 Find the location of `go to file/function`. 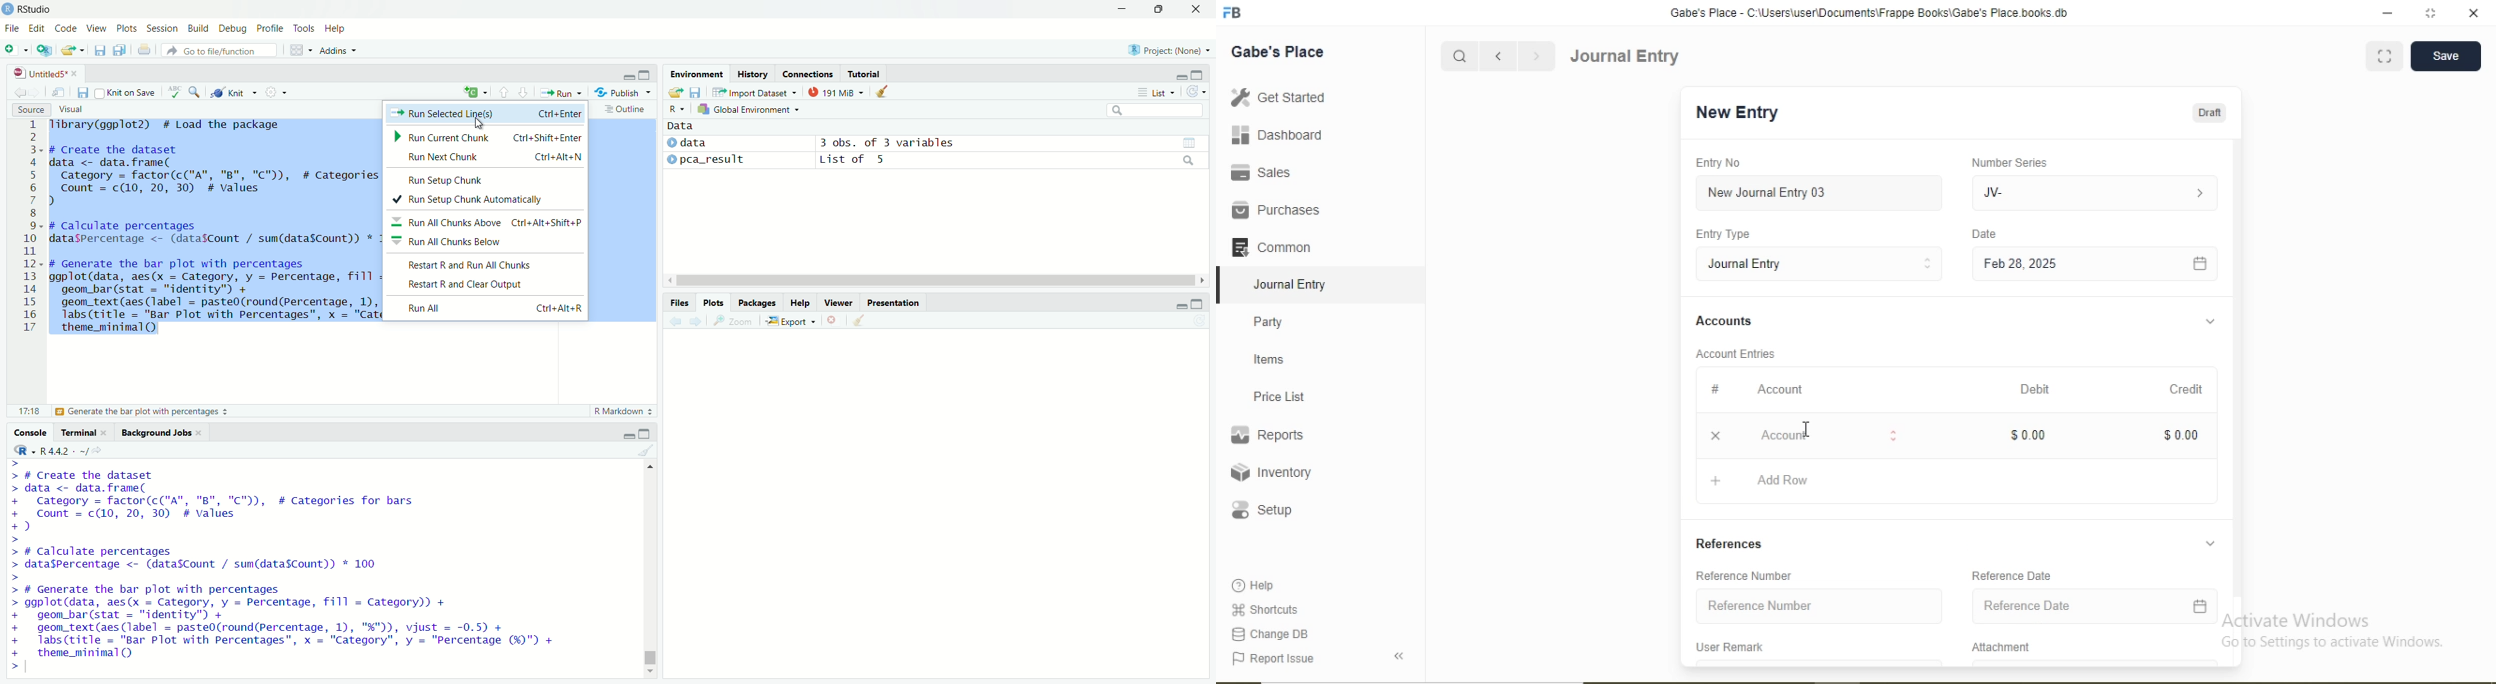

go to file/function is located at coordinates (220, 49).